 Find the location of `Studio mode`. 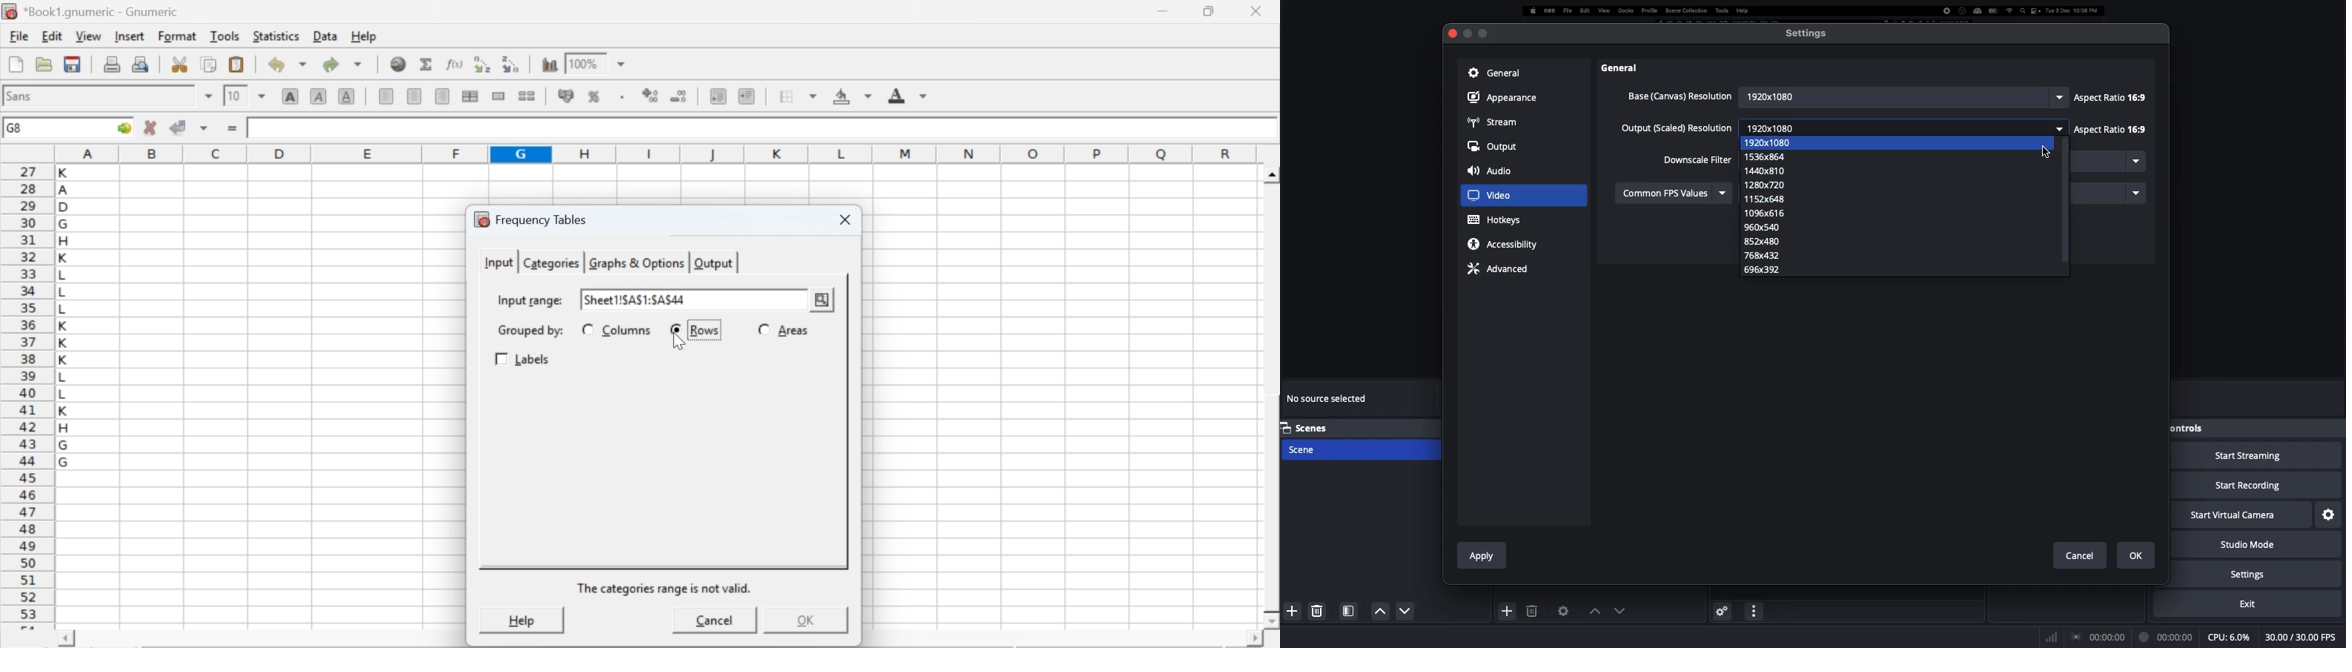

Studio mode is located at coordinates (2263, 545).